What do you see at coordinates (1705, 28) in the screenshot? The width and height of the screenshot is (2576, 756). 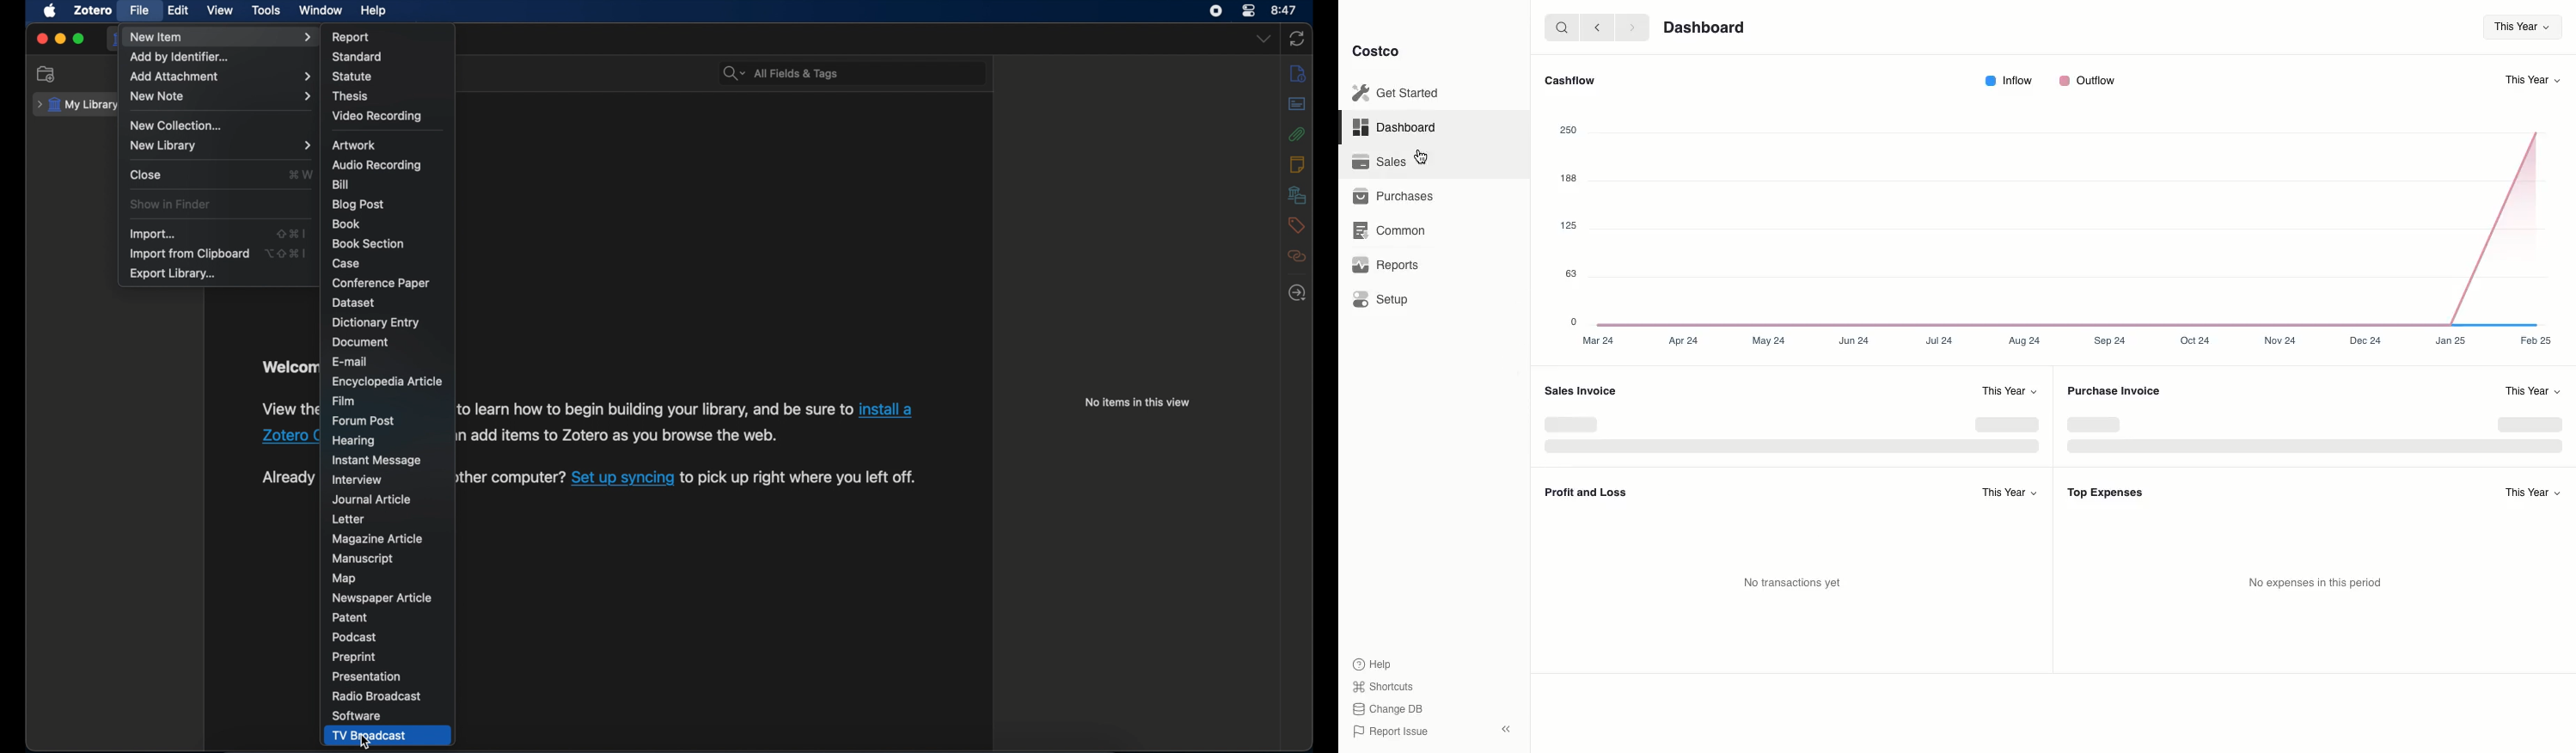 I see `Dashboard` at bounding box center [1705, 28].